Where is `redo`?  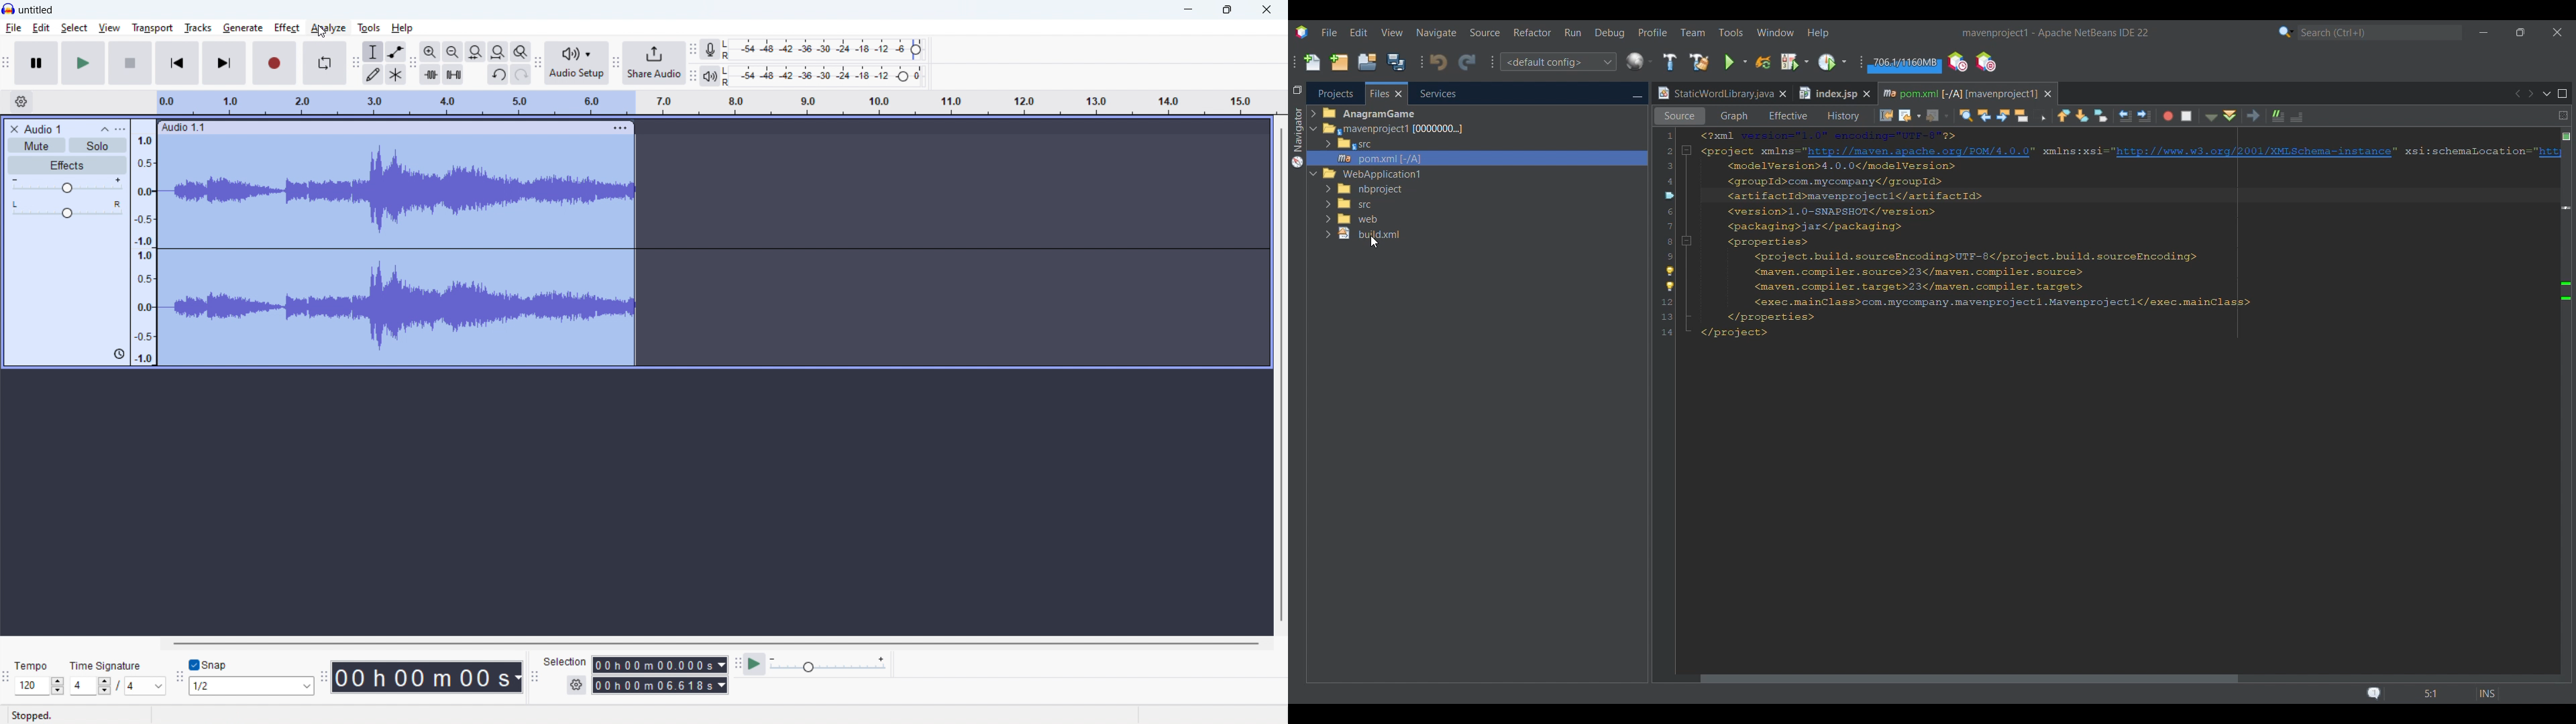 redo is located at coordinates (521, 74).